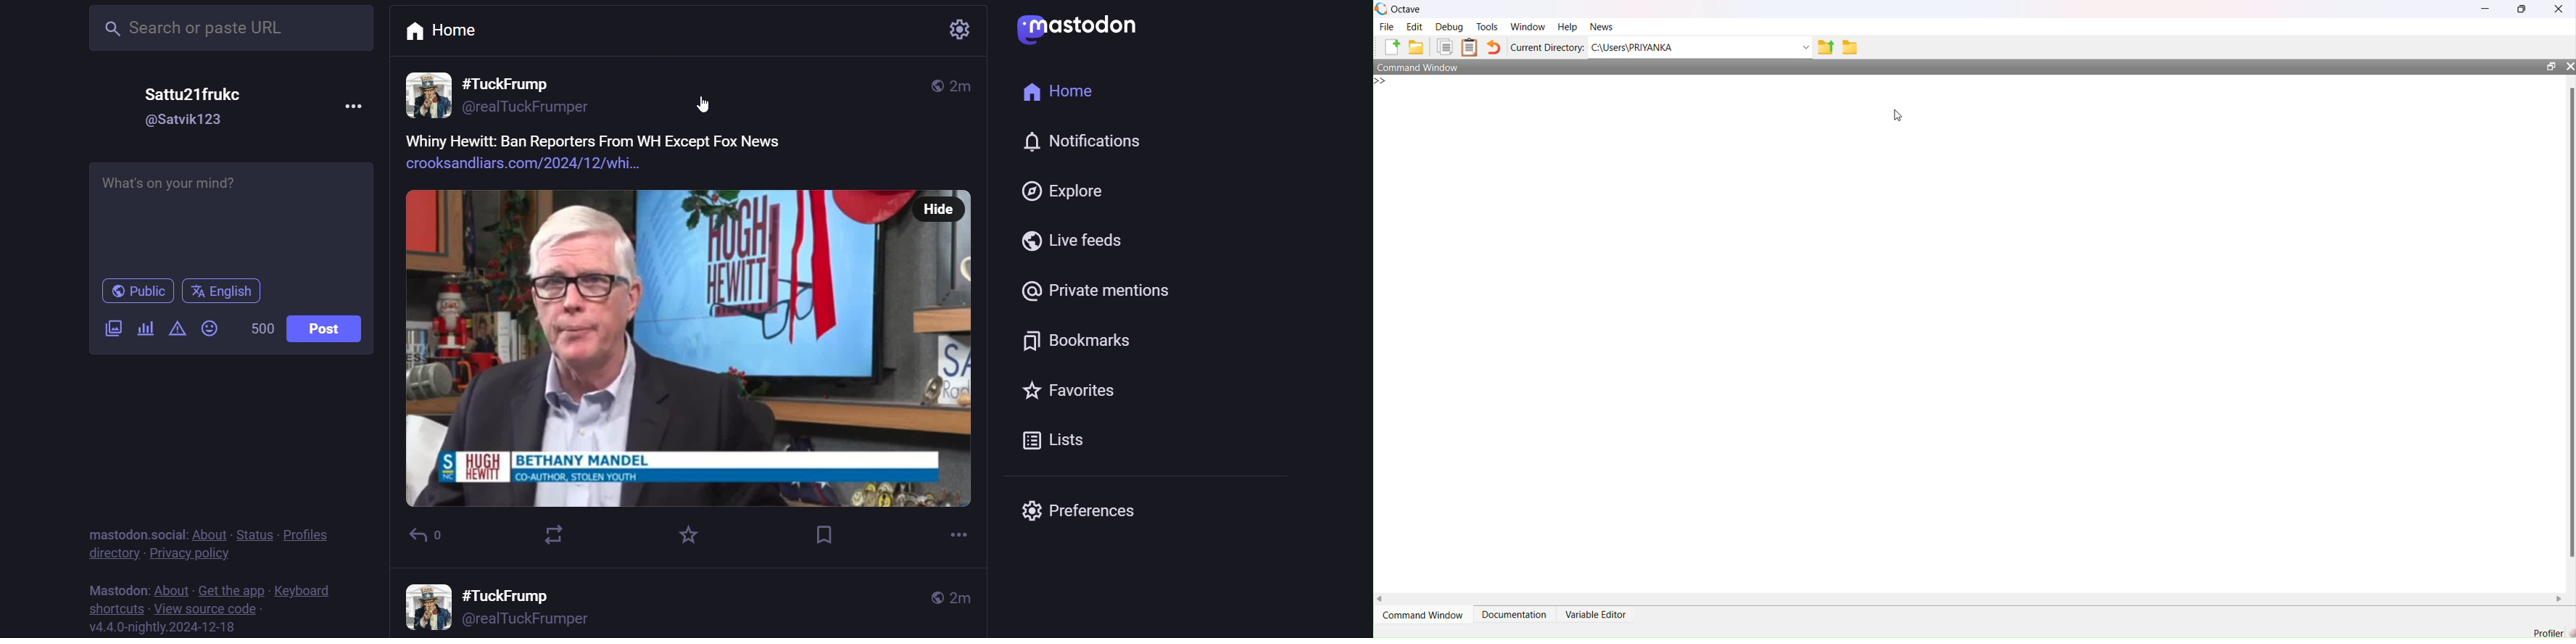 This screenshot has width=2576, height=644. What do you see at coordinates (1065, 391) in the screenshot?
I see `favorite` at bounding box center [1065, 391].